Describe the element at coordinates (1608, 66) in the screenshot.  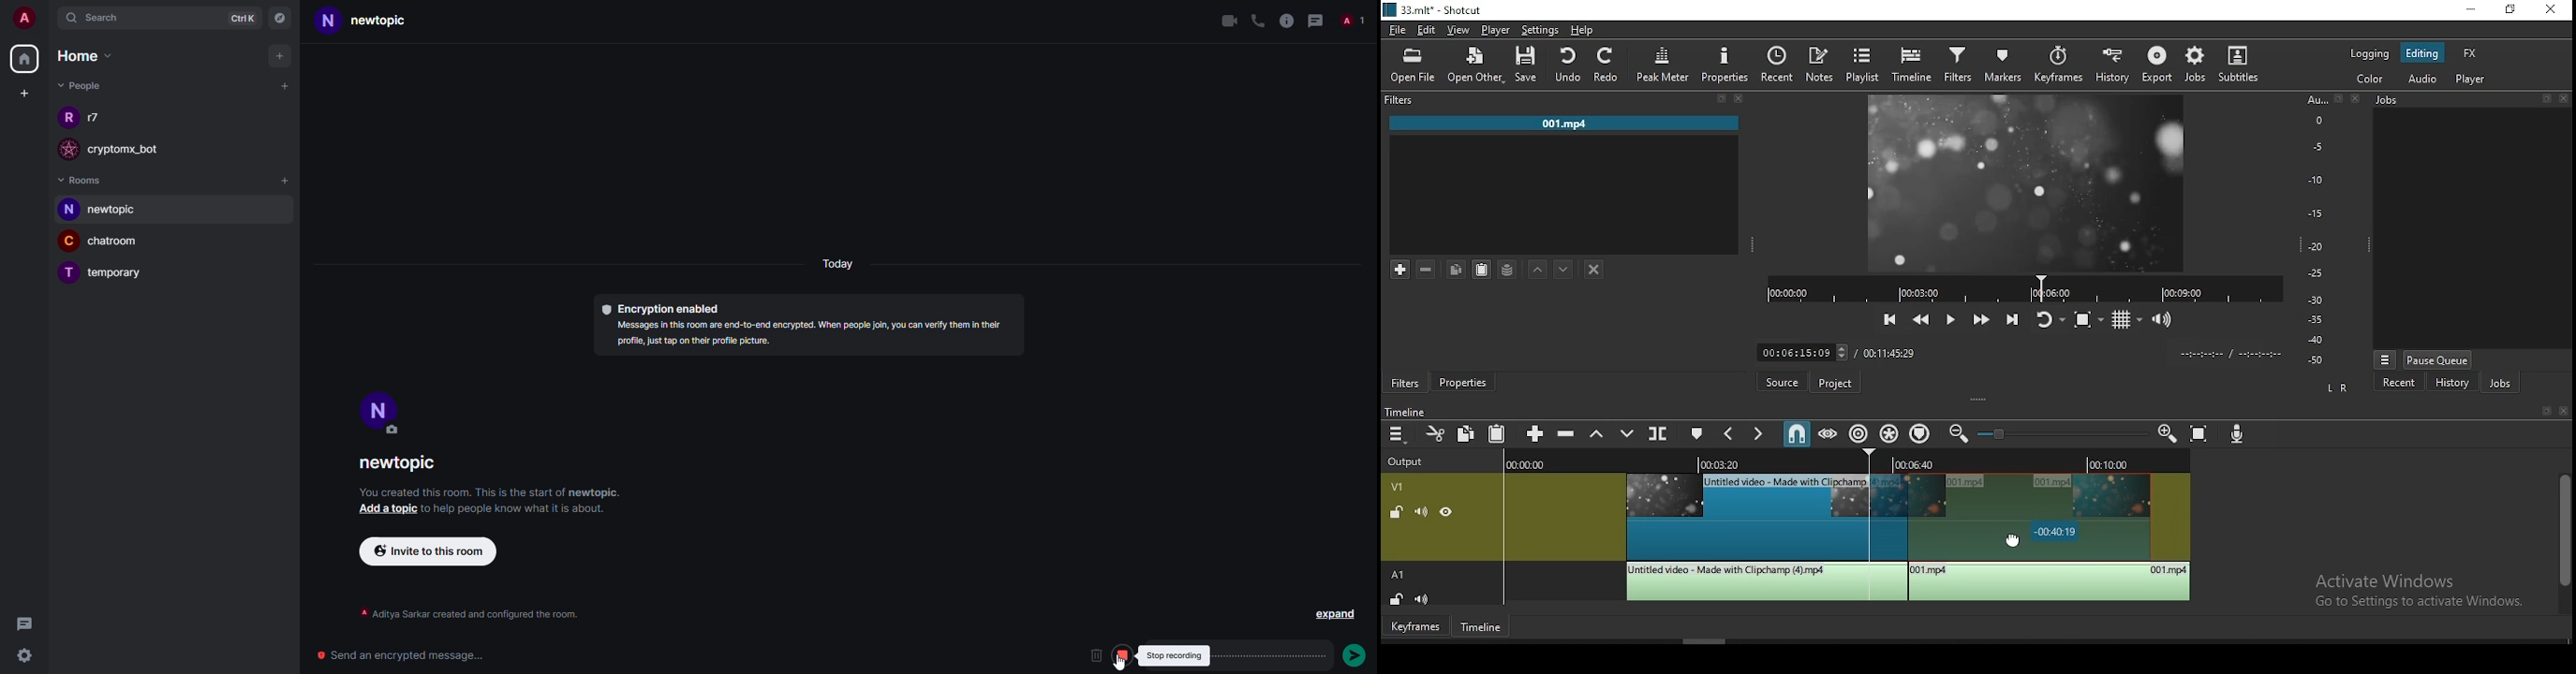
I see `redo` at that location.